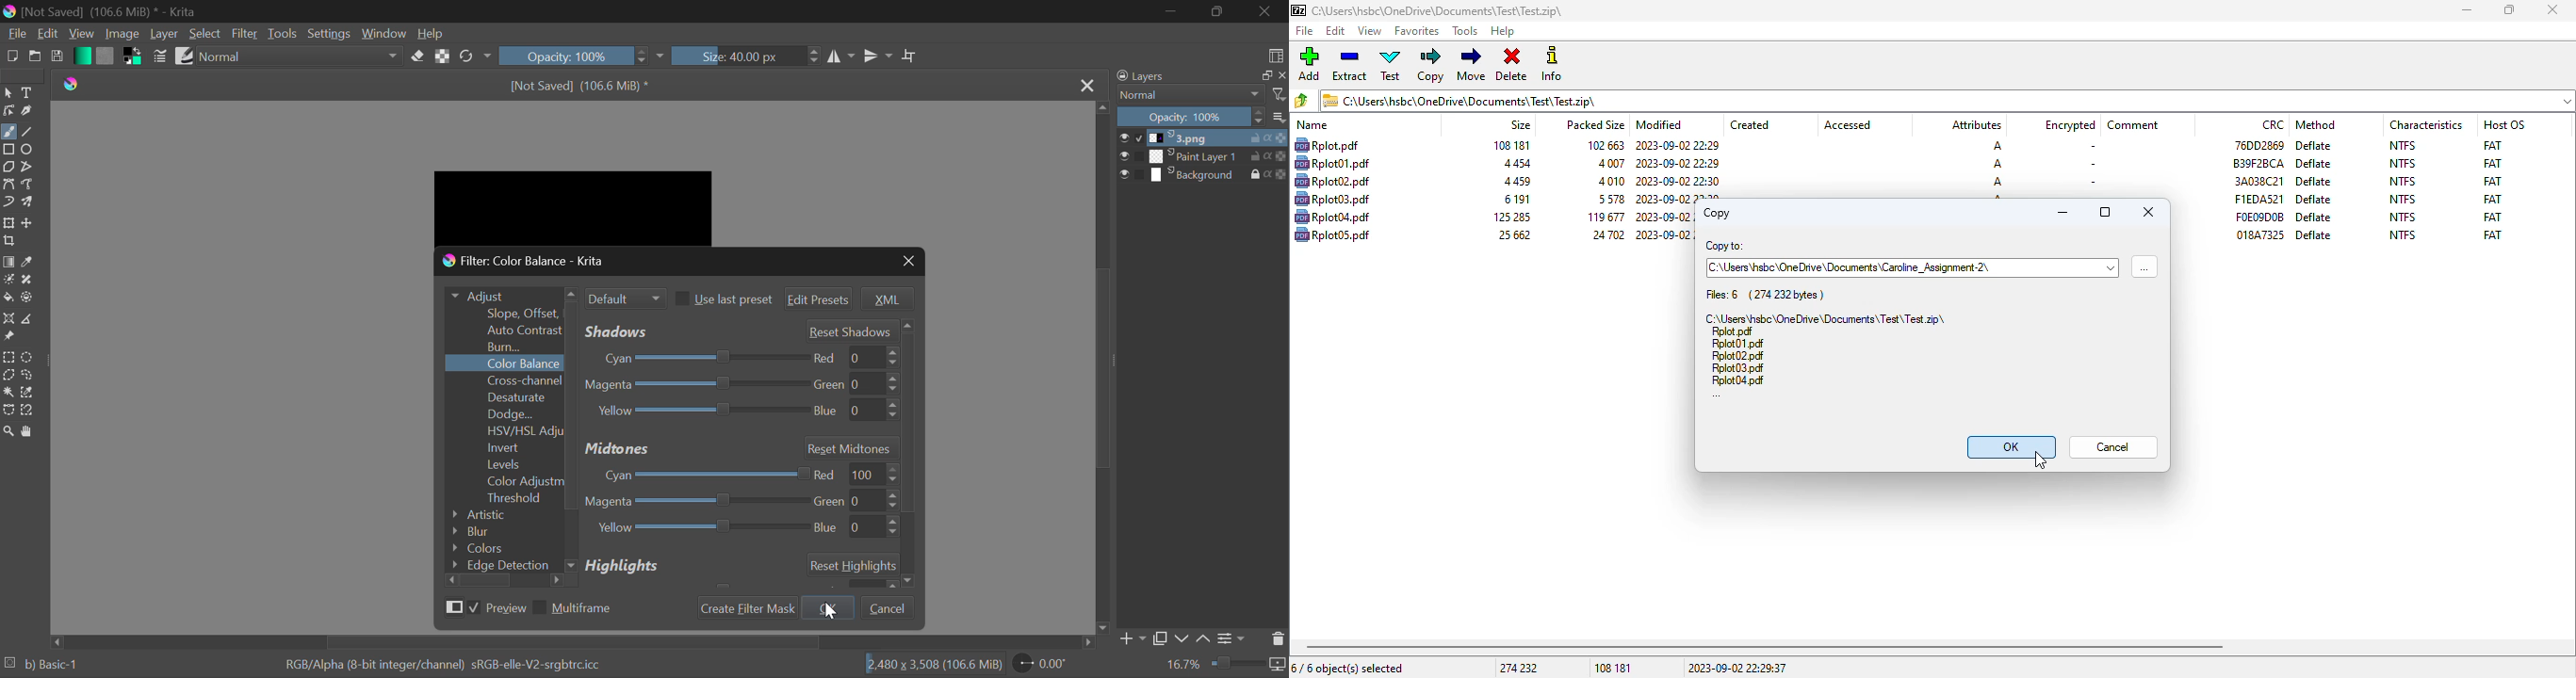 The image size is (2576, 700). What do you see at coordinates (81, 56) in the screenshot?
I see `Gradient` at bounding box center [81, 56].